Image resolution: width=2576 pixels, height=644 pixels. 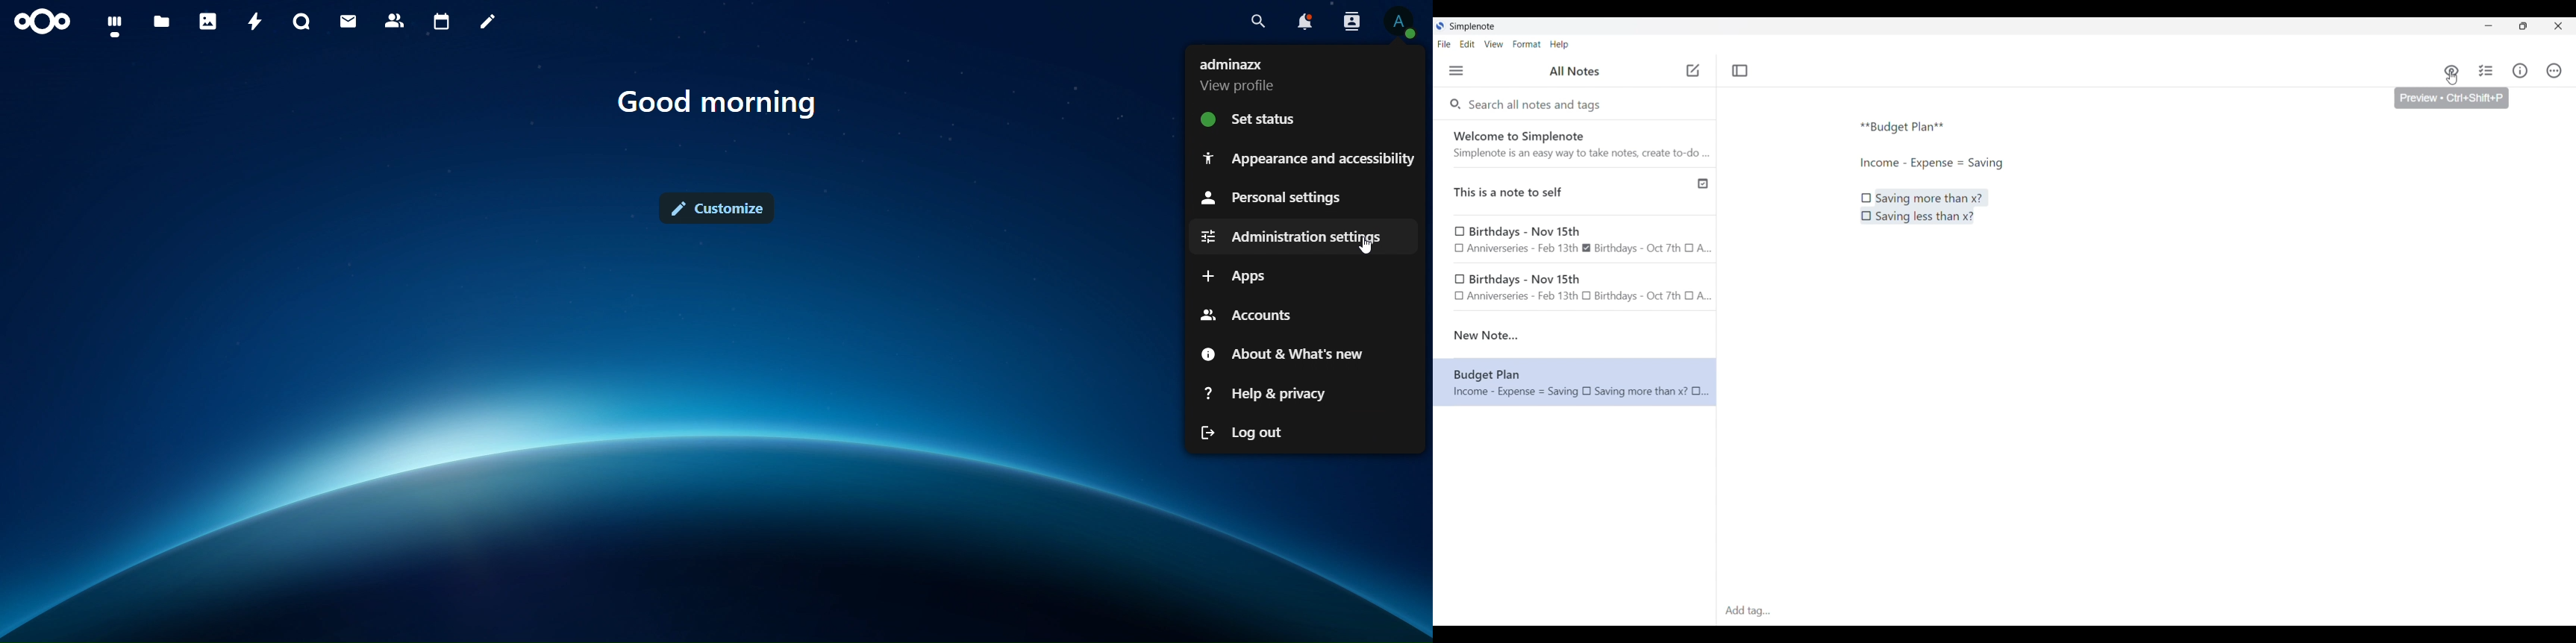 I want to click on notifications, so click(x=1300, y=22).